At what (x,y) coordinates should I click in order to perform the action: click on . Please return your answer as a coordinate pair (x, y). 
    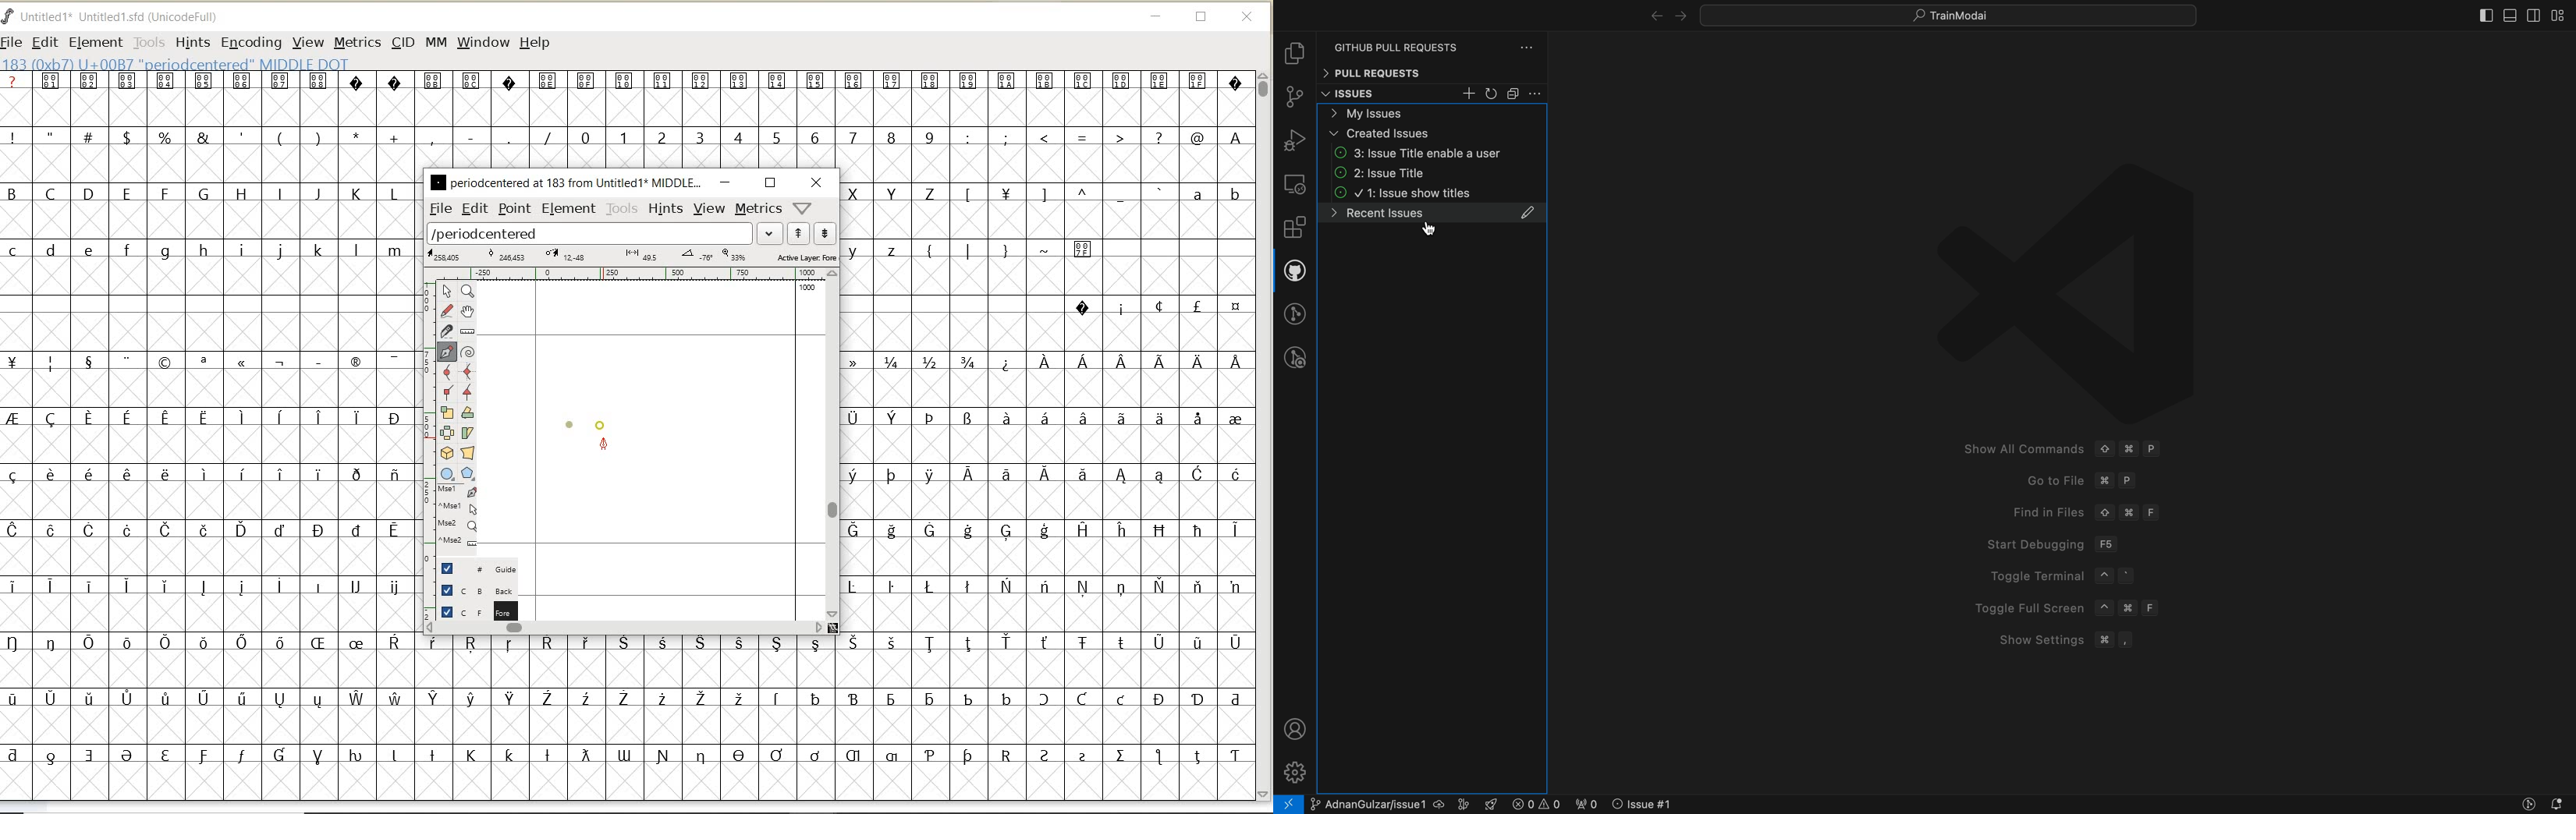
    Looking at the image, I should click on (1061, 196).